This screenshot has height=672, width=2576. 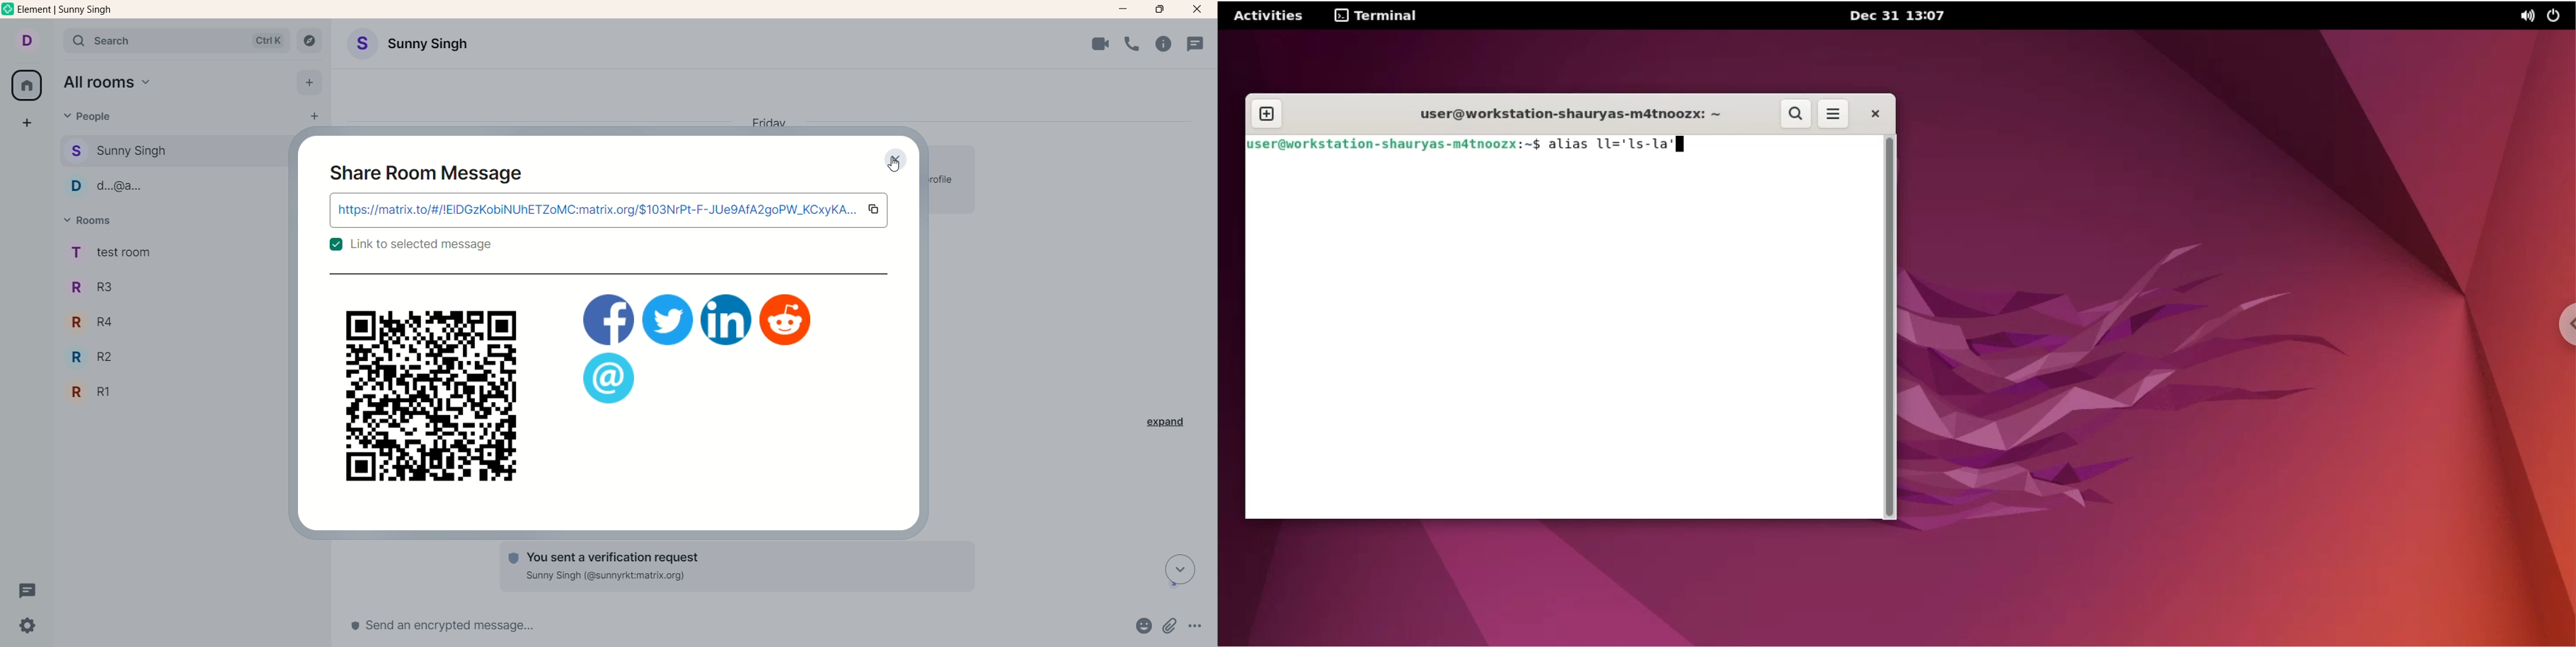 What do you see at coordinates (117, 84) in the screenshot?
I see `all rooms` at bounding box center [117, 84].